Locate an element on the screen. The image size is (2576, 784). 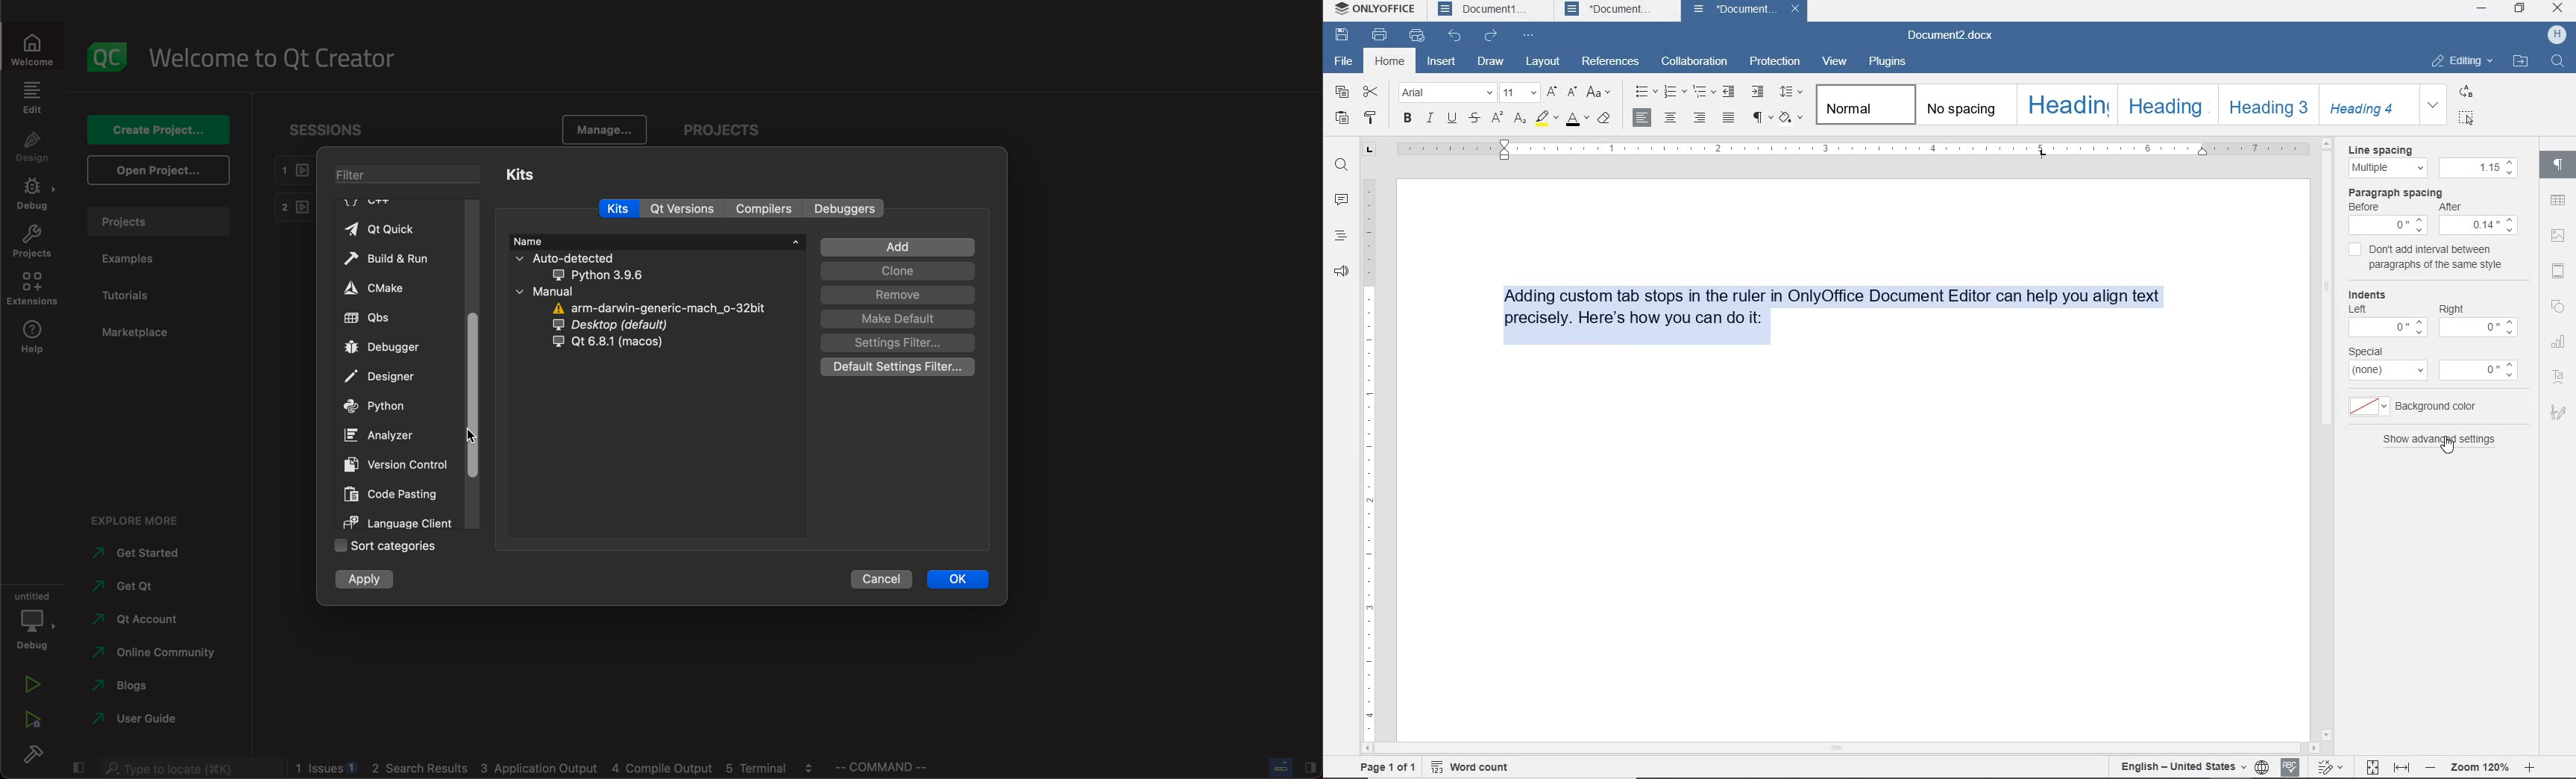
signature is located at coordinates (2560, 410).